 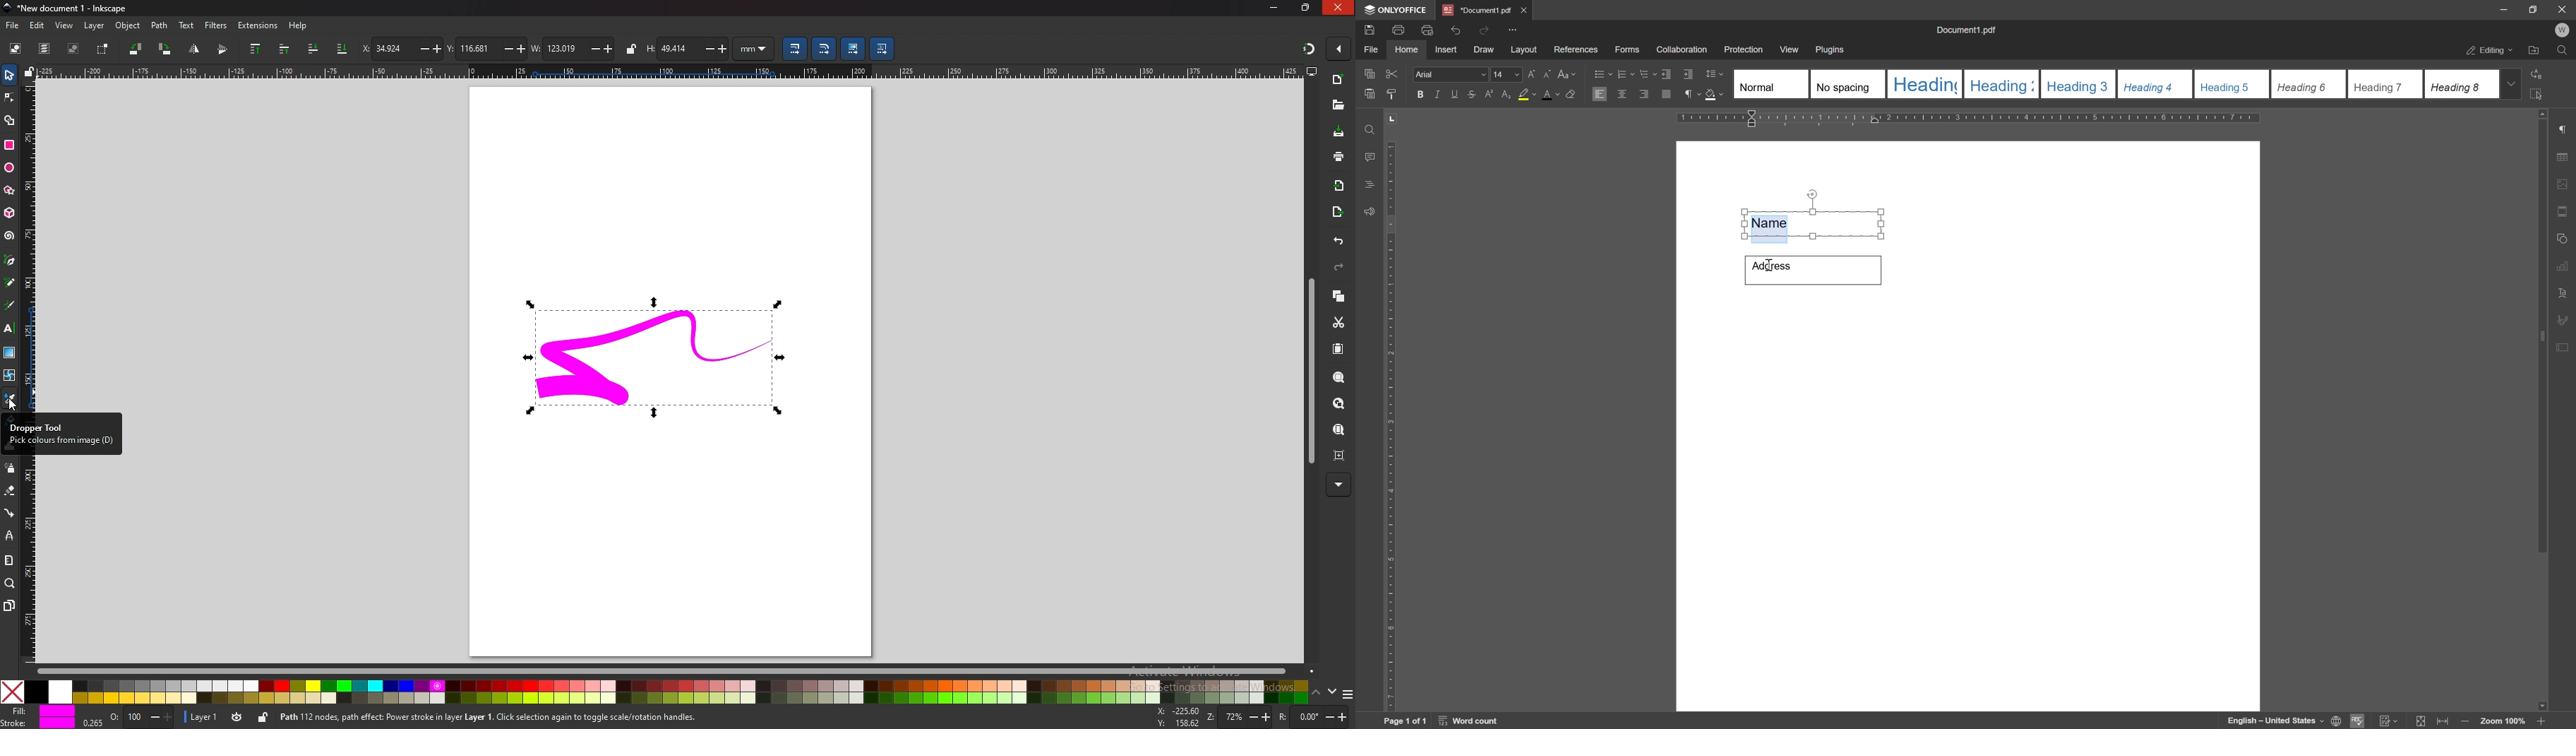 What do you see at coordinates (1484, 51) in the screenshot?
I see `draw` at bounding box center [1484, 51].